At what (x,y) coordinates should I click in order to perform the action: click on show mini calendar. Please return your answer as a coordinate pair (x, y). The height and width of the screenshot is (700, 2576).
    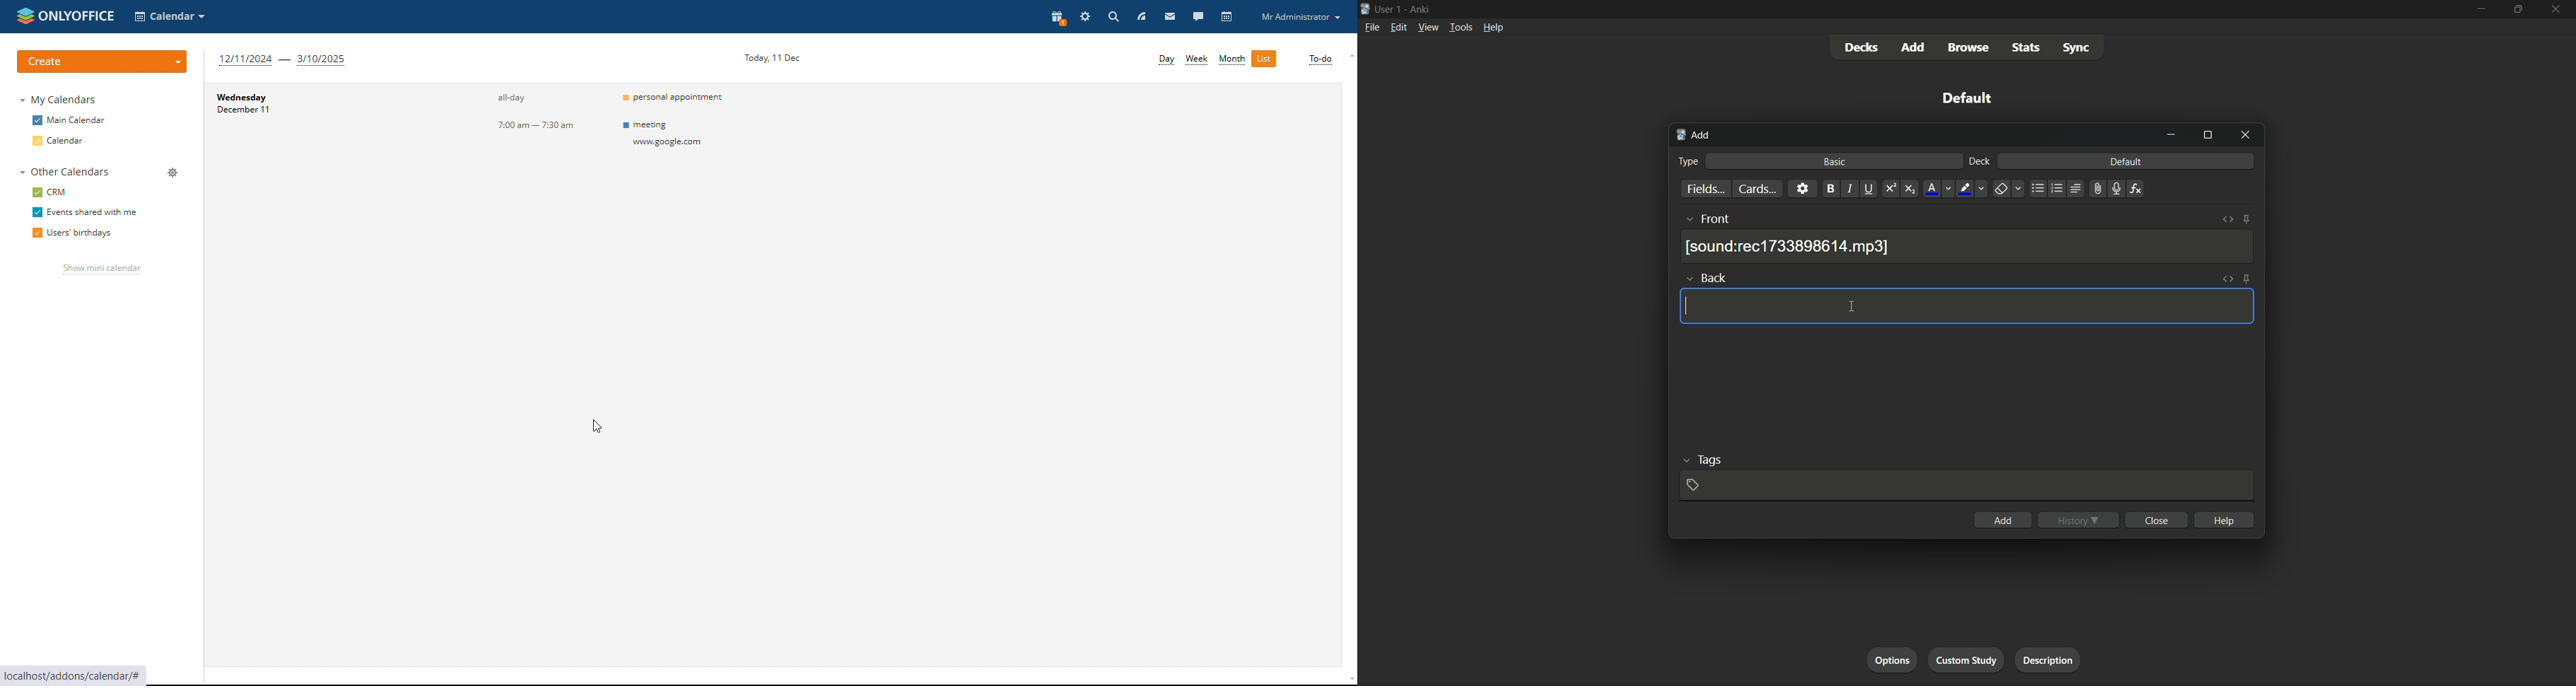
    Looking at the image, I should click on (102, 269).